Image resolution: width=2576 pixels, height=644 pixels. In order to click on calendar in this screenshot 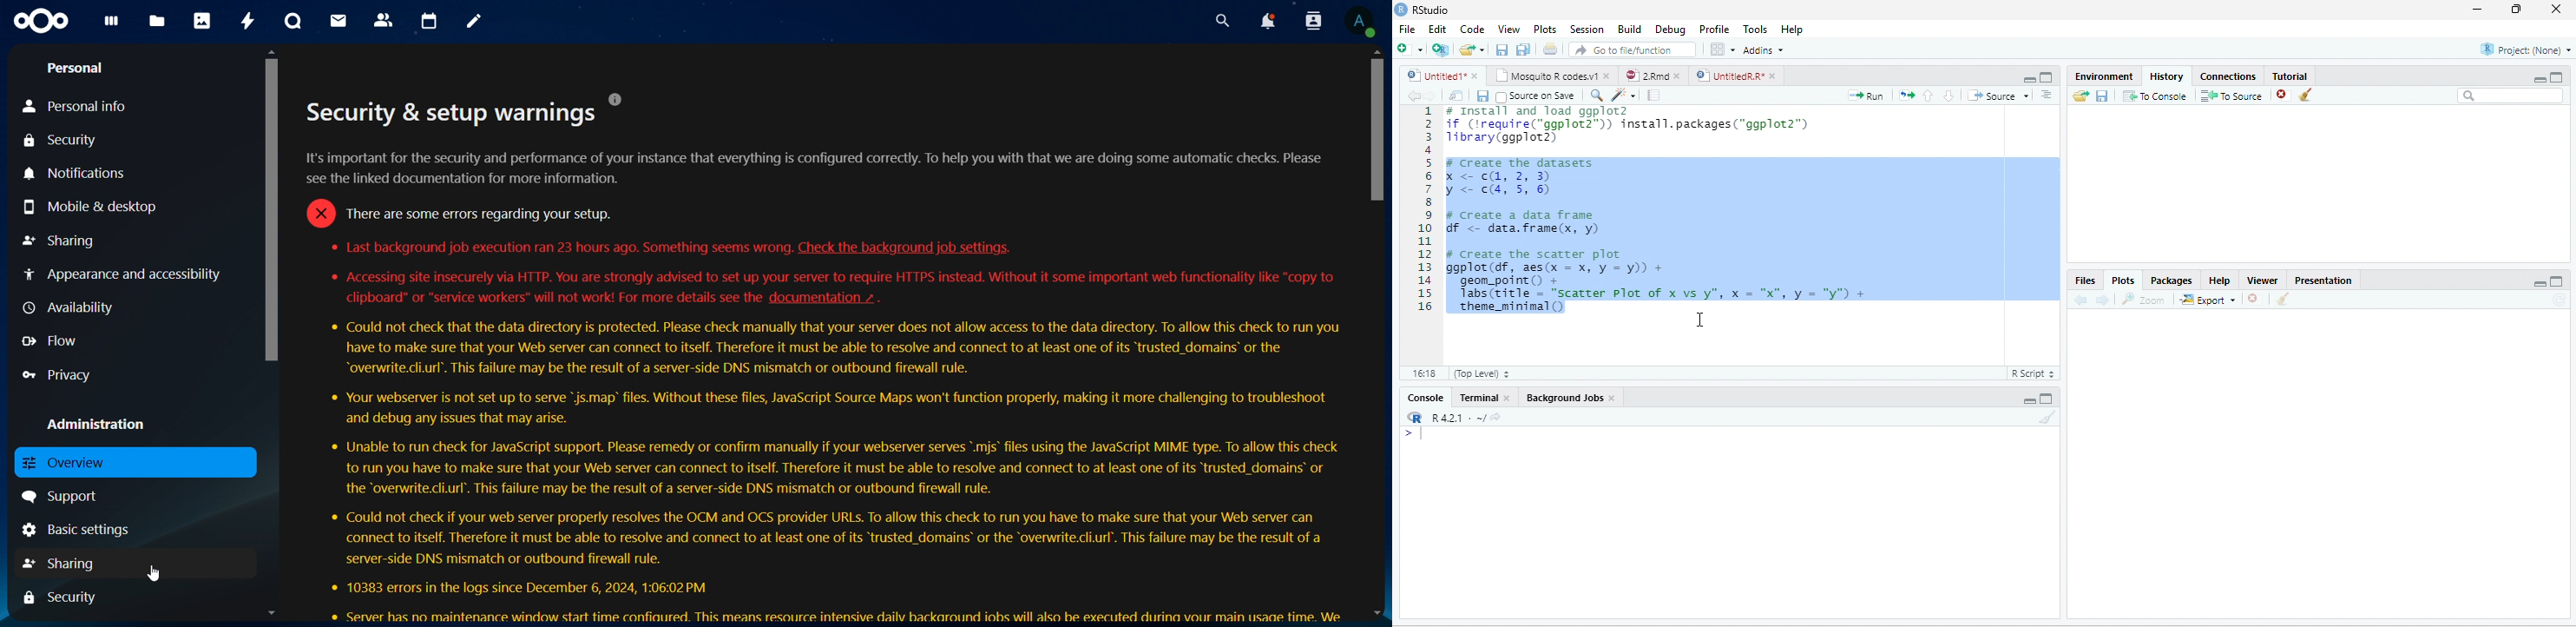, I will do `click(428, 22)`.